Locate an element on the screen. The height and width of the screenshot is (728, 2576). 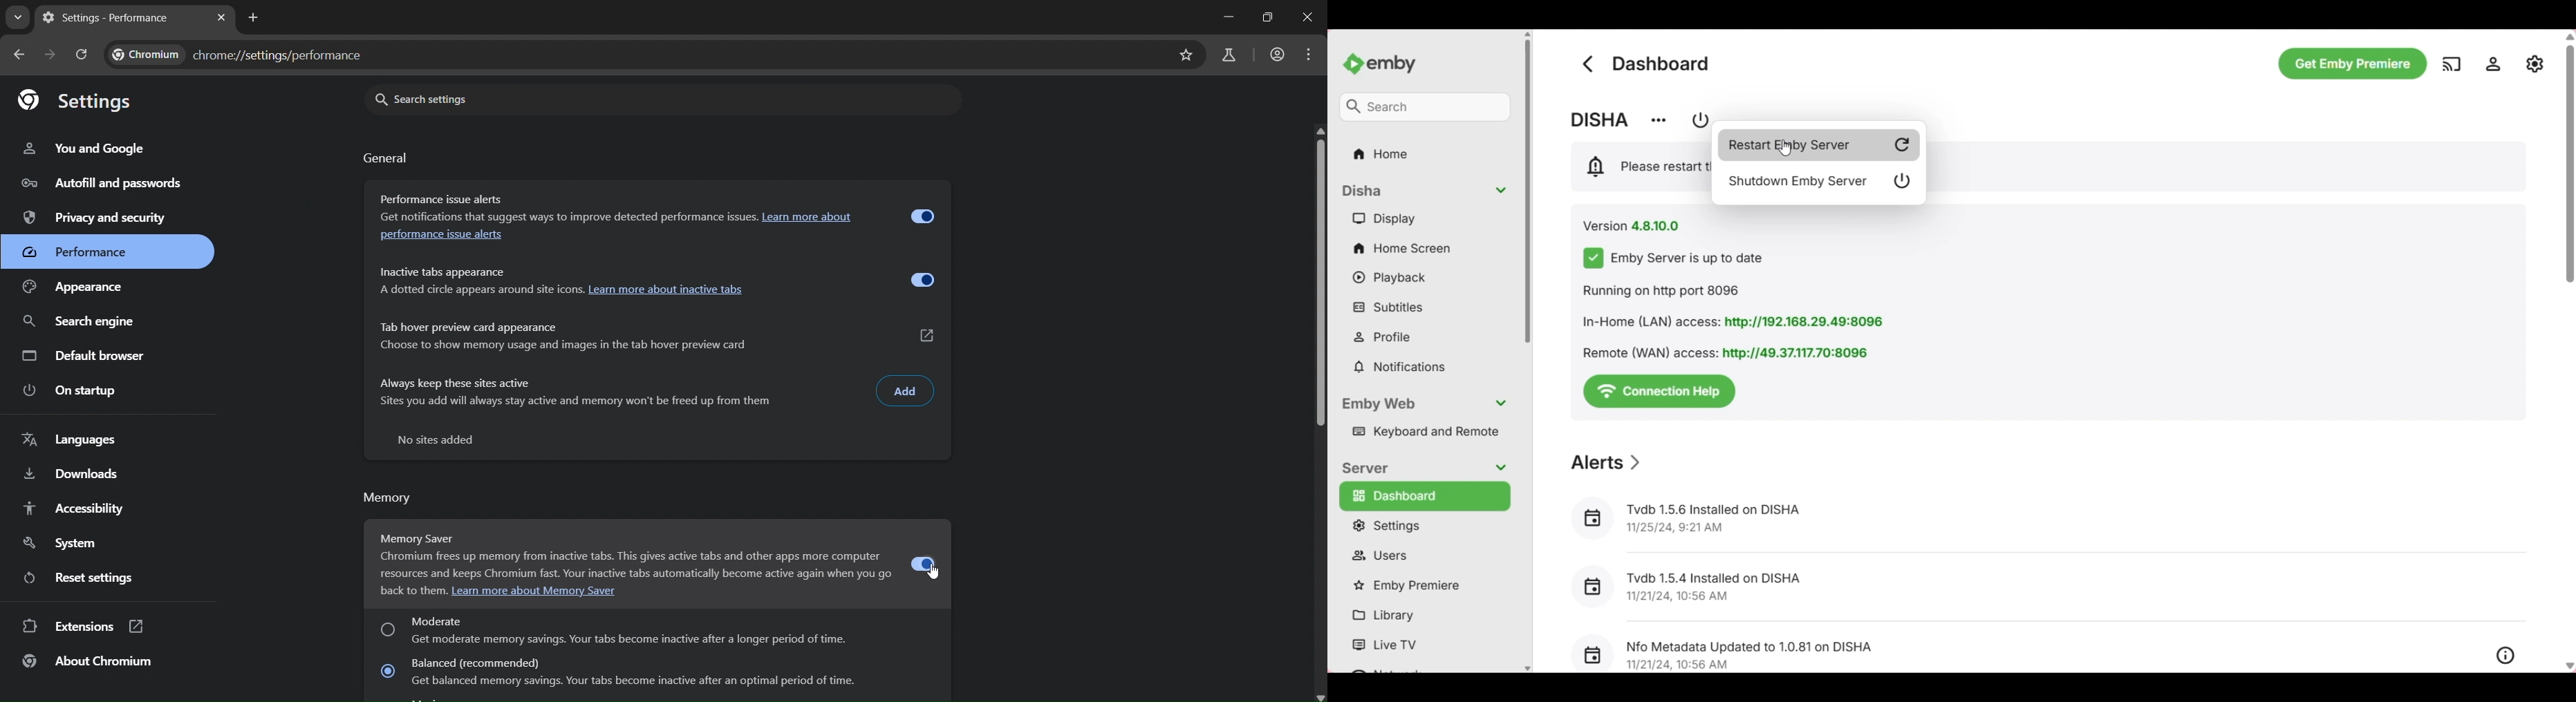
Profile is located at coordinates (1426, 337).